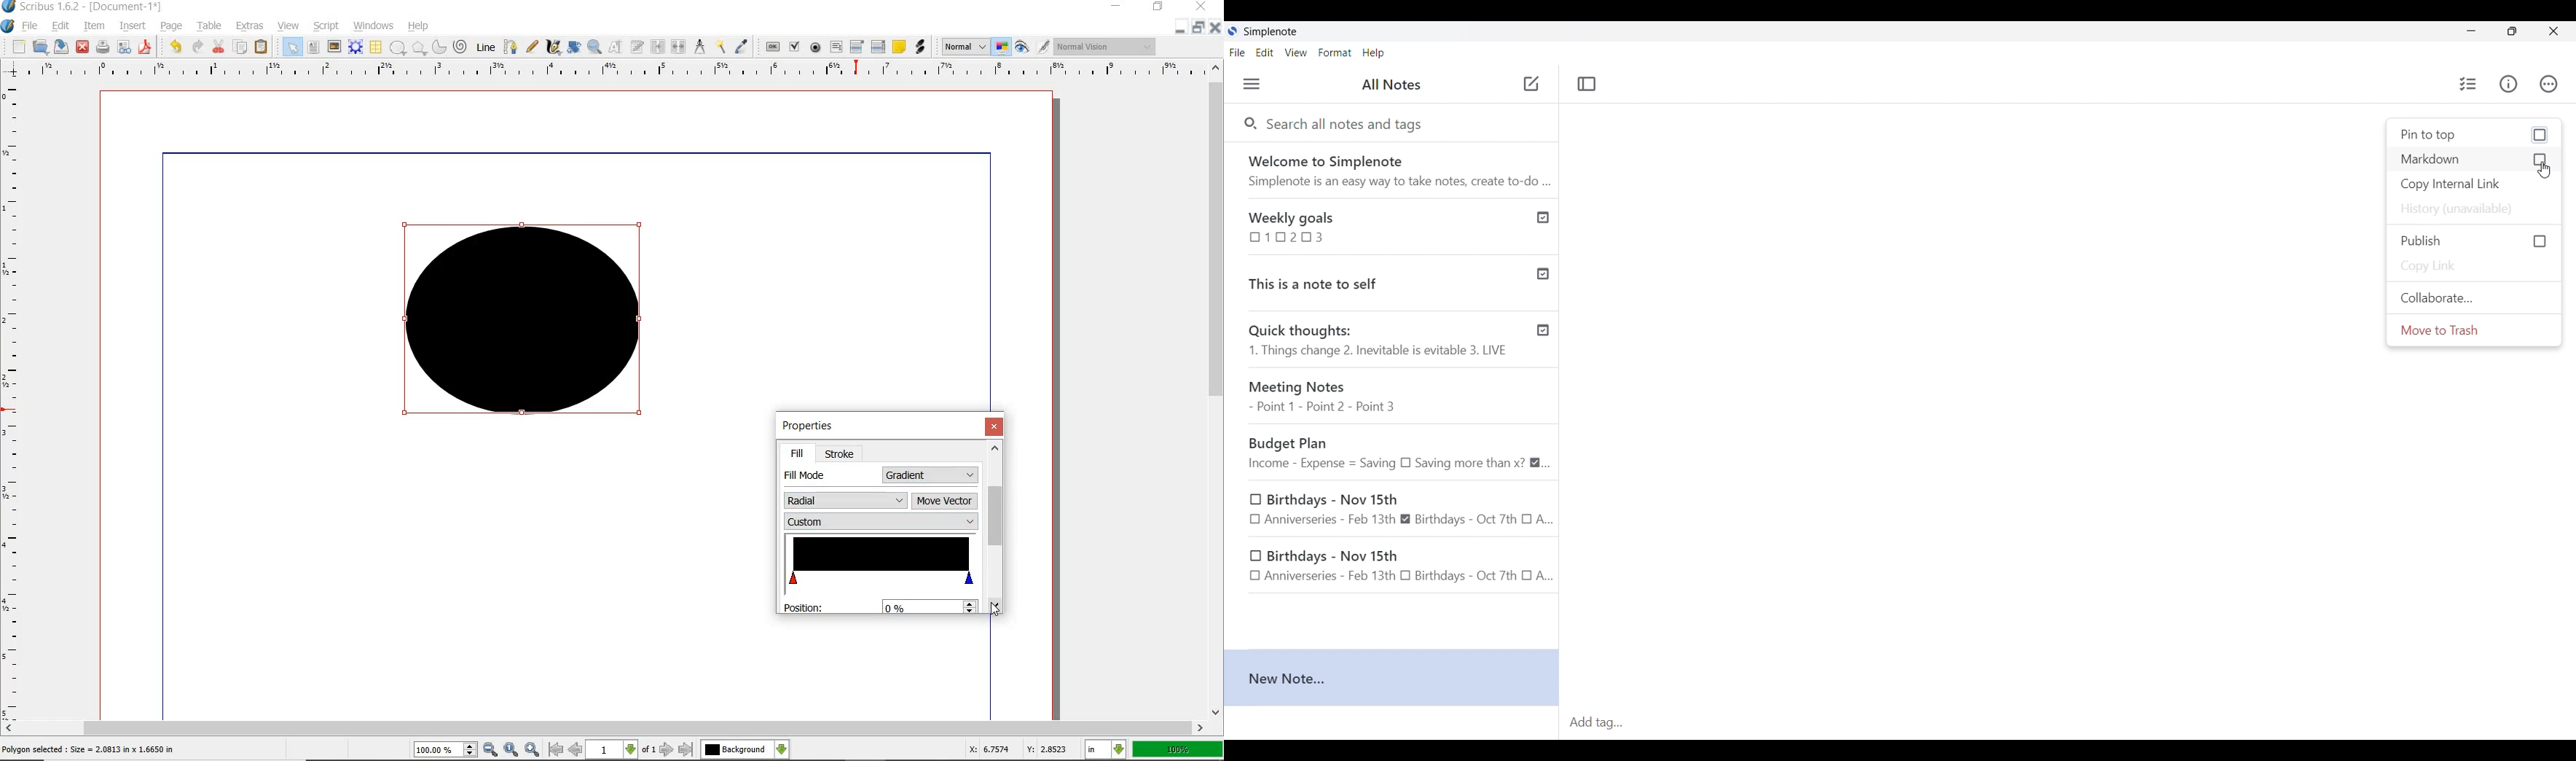 The height and width of the screenshot is (784, 2576). I want to click on PDF TEXT FIELD, so click(836, 47).